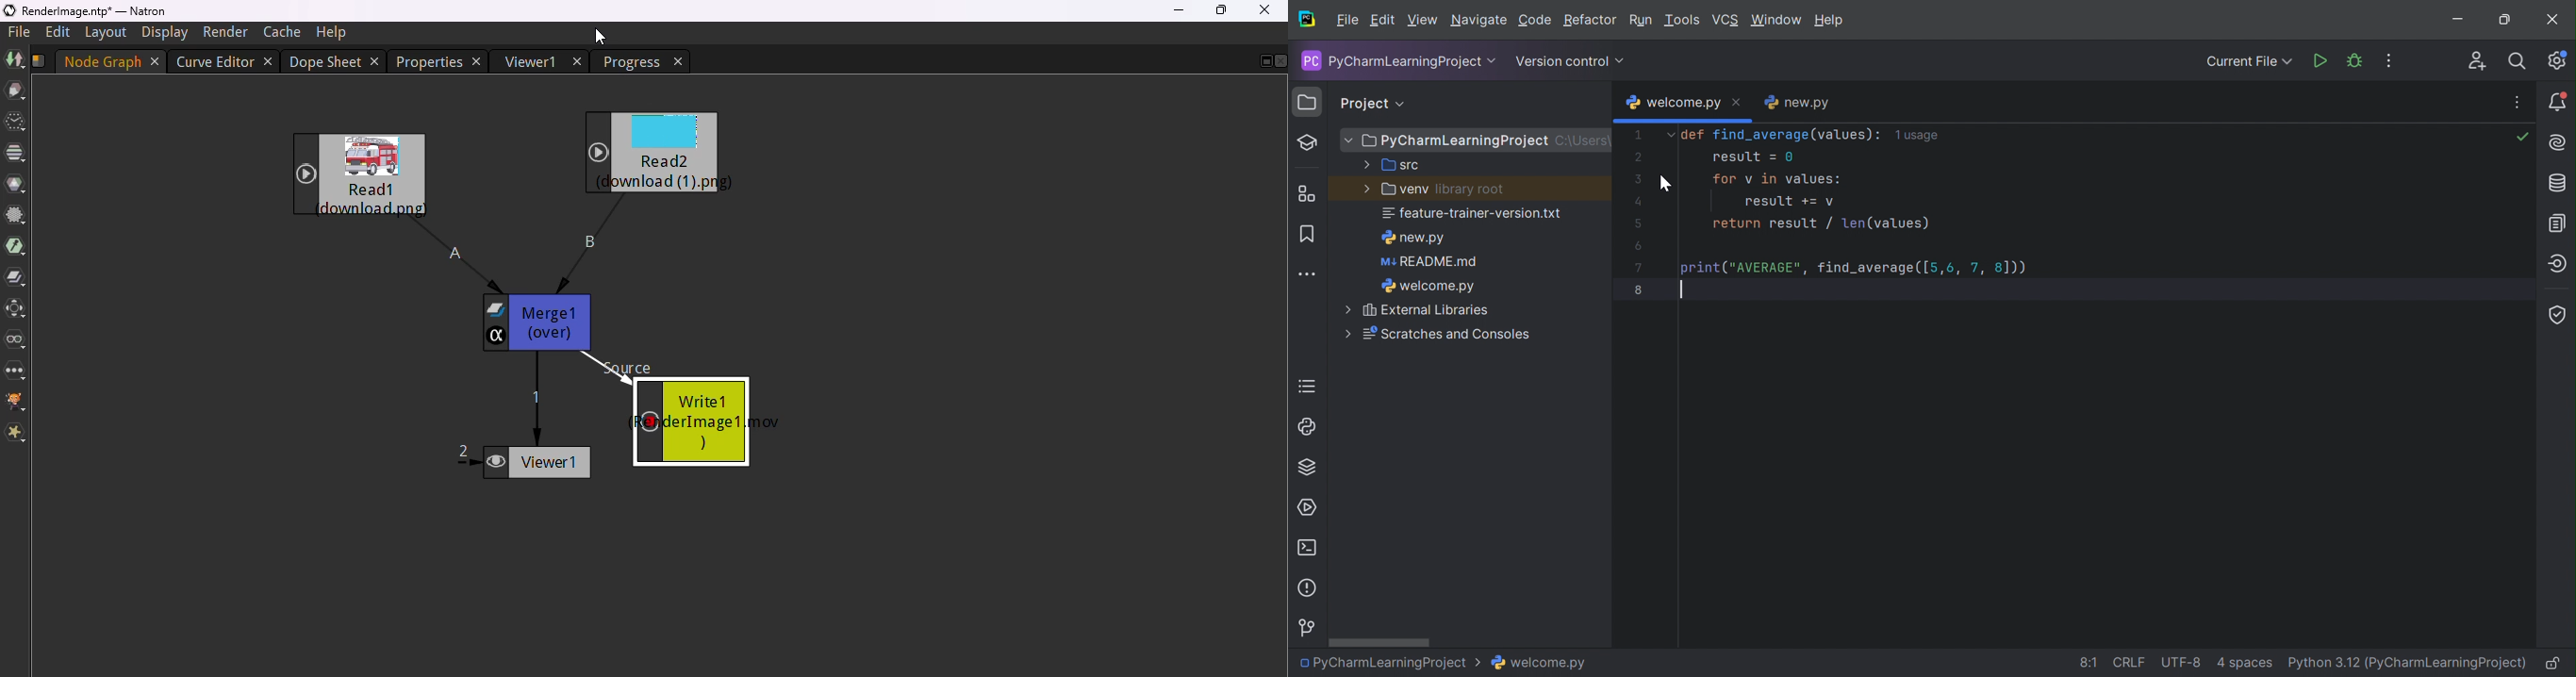  I want to click on welcome.py, so click(1430, 286).